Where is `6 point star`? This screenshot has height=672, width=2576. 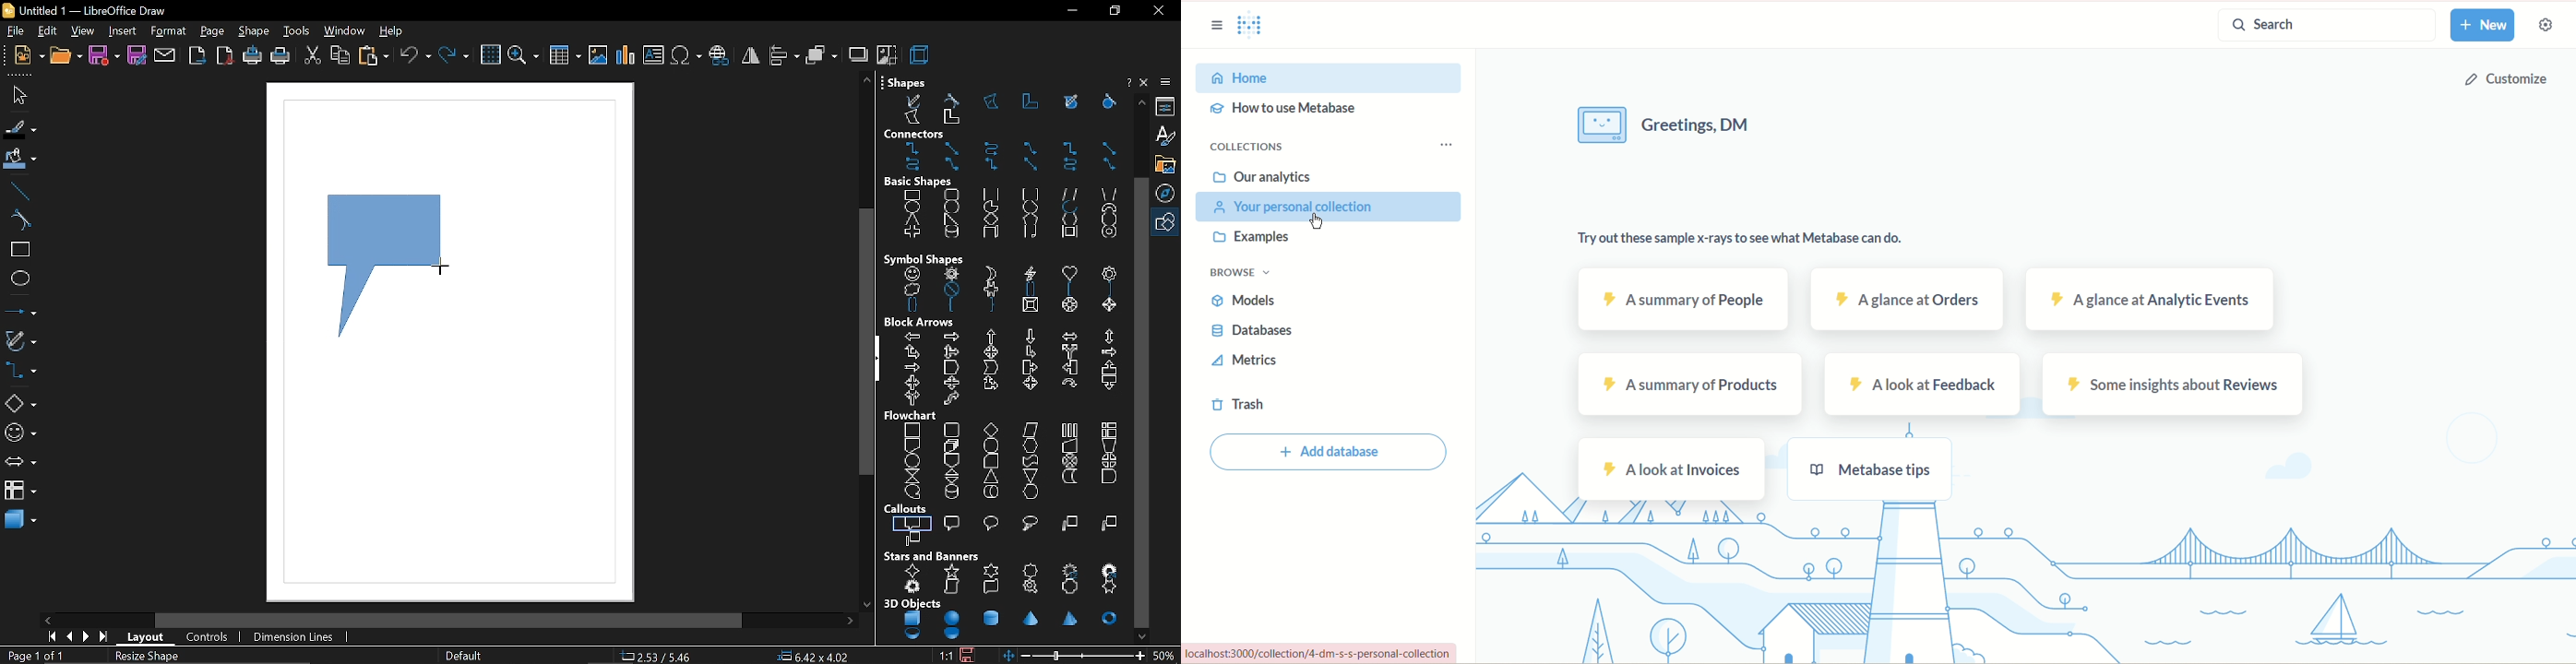 6 point star is located at coordinates (990, 571).